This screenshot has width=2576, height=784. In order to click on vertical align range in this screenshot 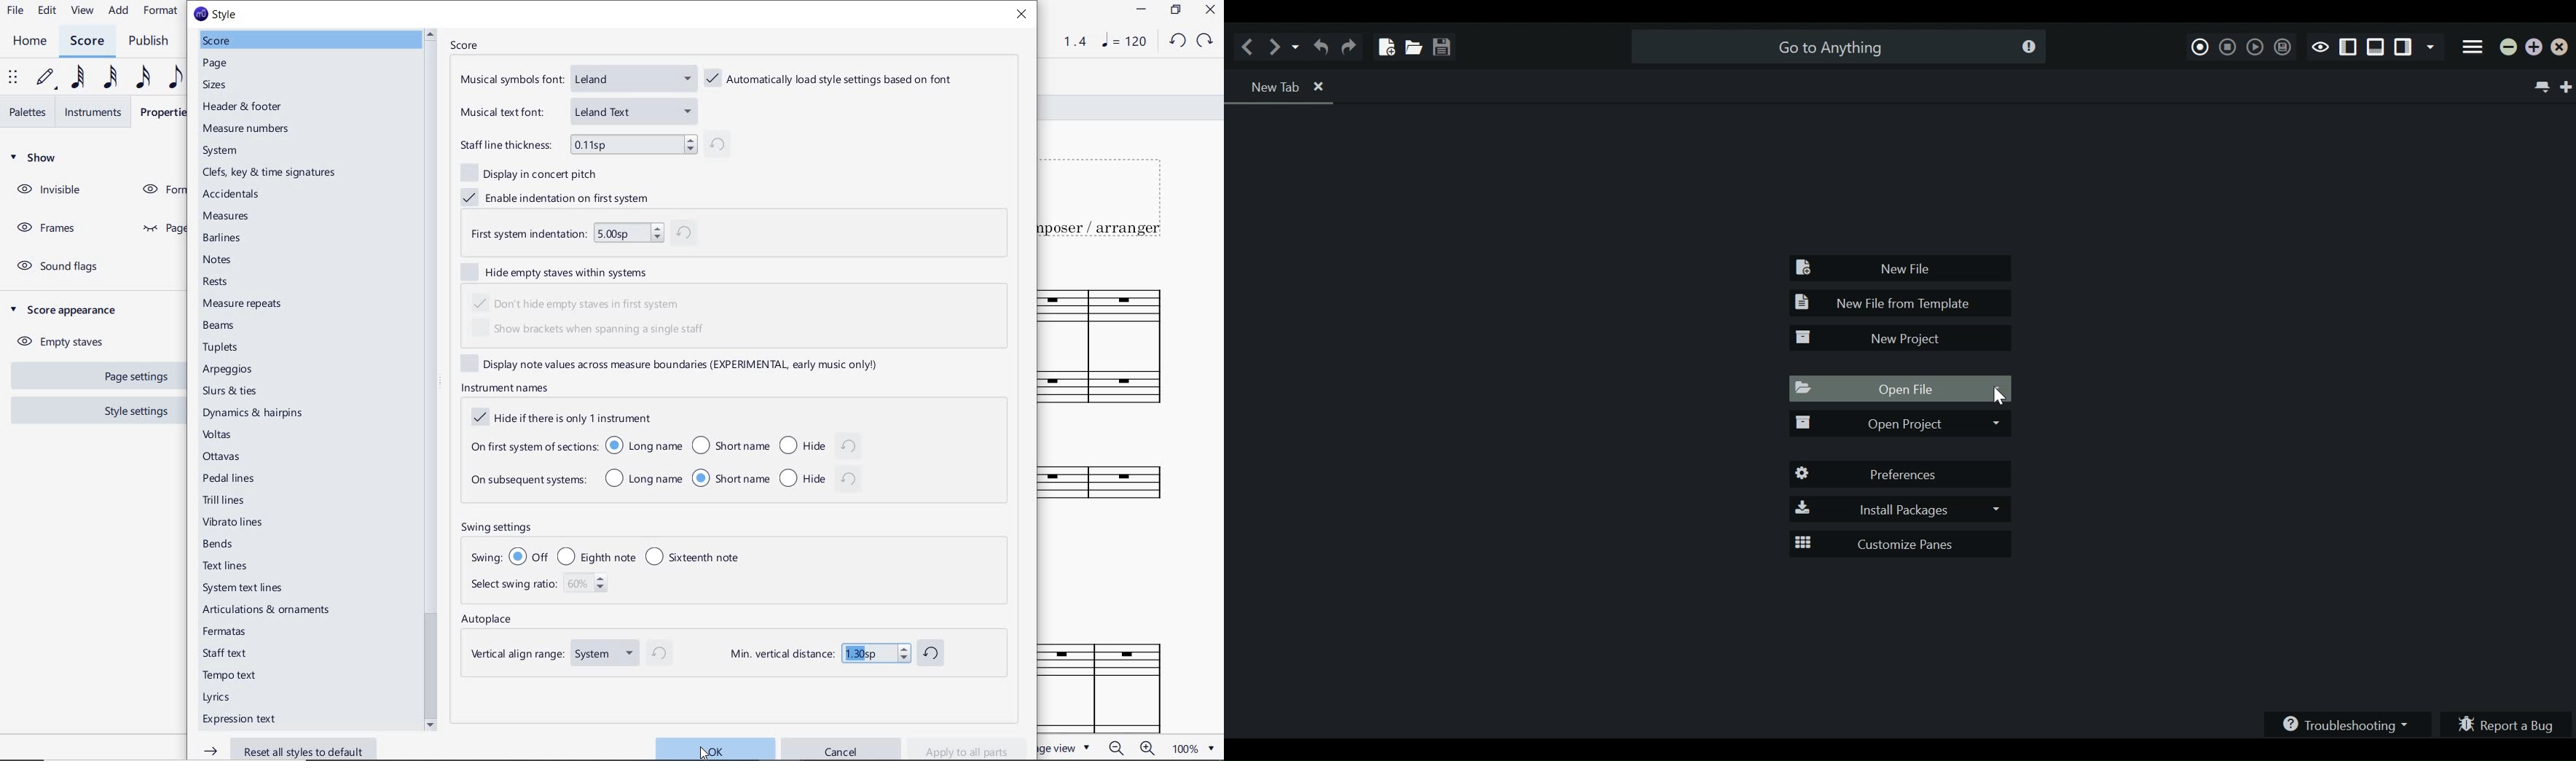, I will do `click(566, 655)`.